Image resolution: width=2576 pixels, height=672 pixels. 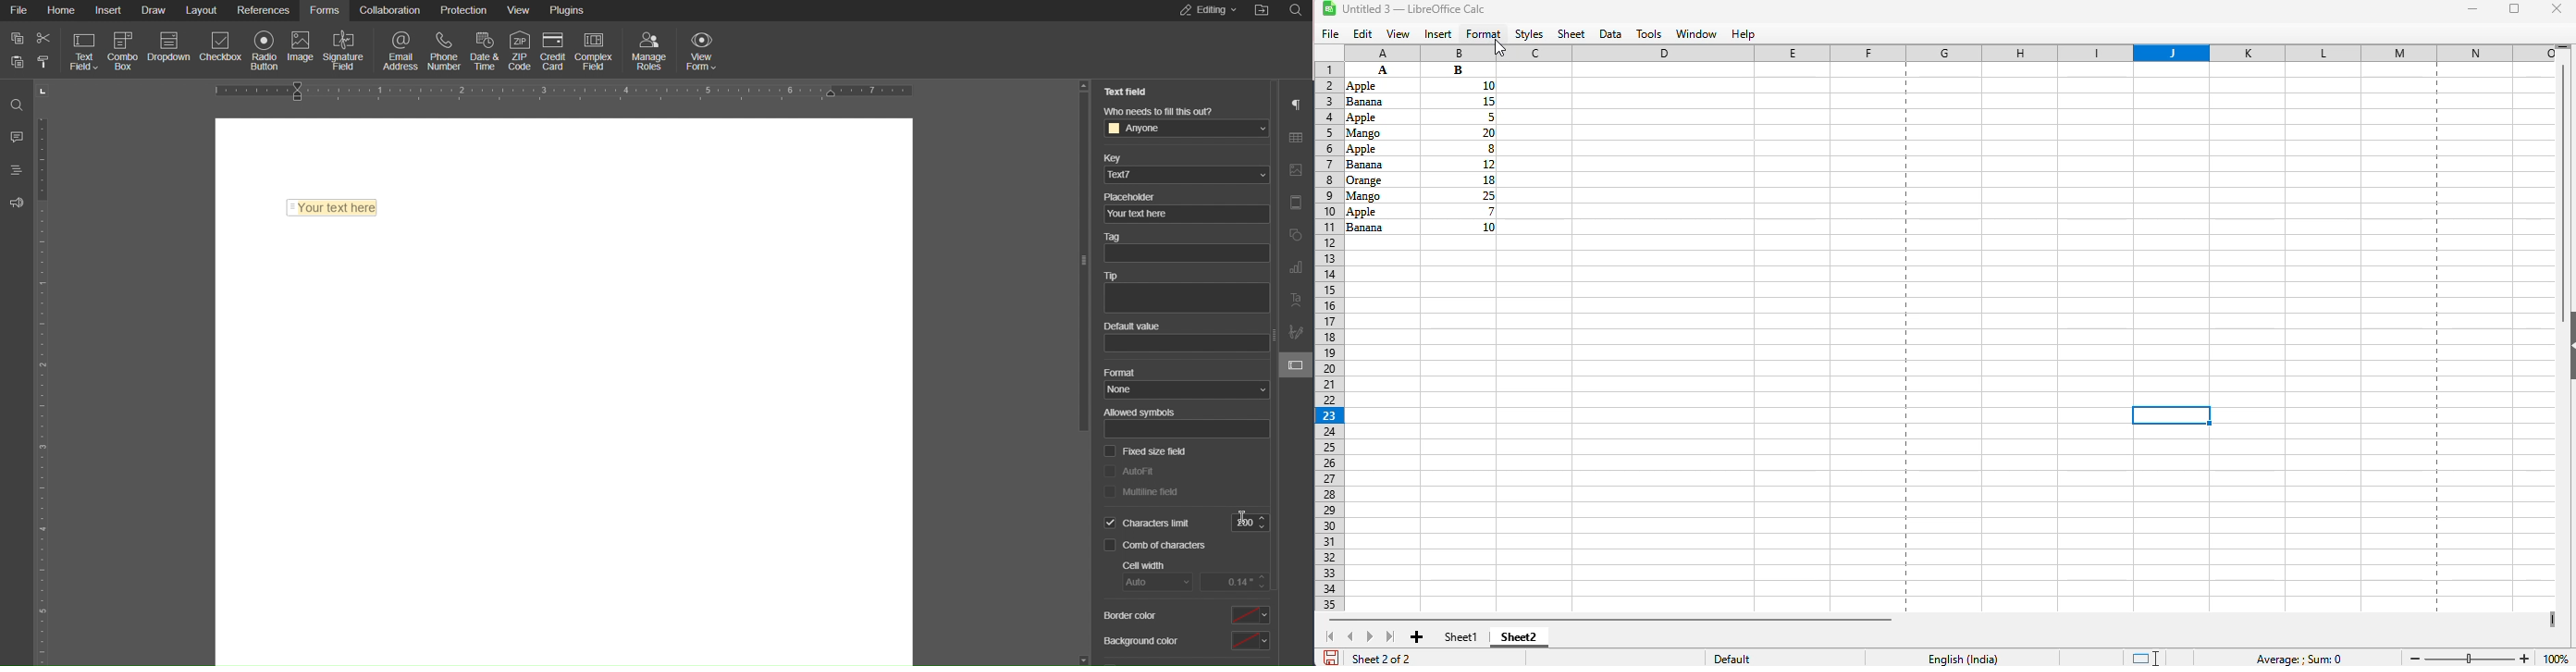 What do you see at coordinates (1530, 35) in the screenshot?
I see `styles` at bounding box center [1530, 35].